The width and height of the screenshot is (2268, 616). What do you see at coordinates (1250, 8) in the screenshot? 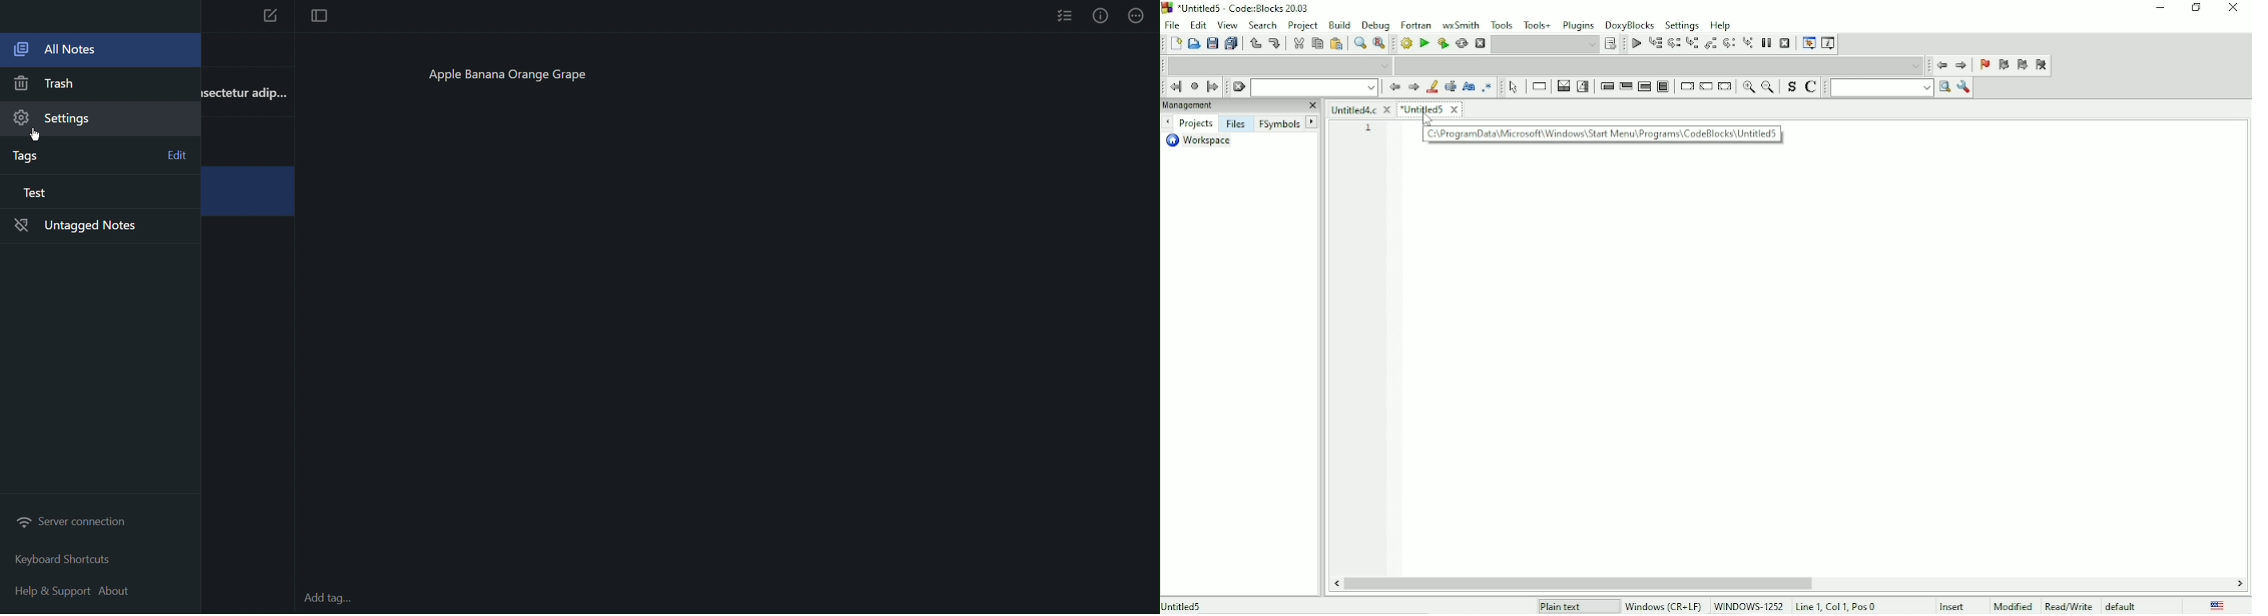
I see `Title` at bounding box center [1250, 8].